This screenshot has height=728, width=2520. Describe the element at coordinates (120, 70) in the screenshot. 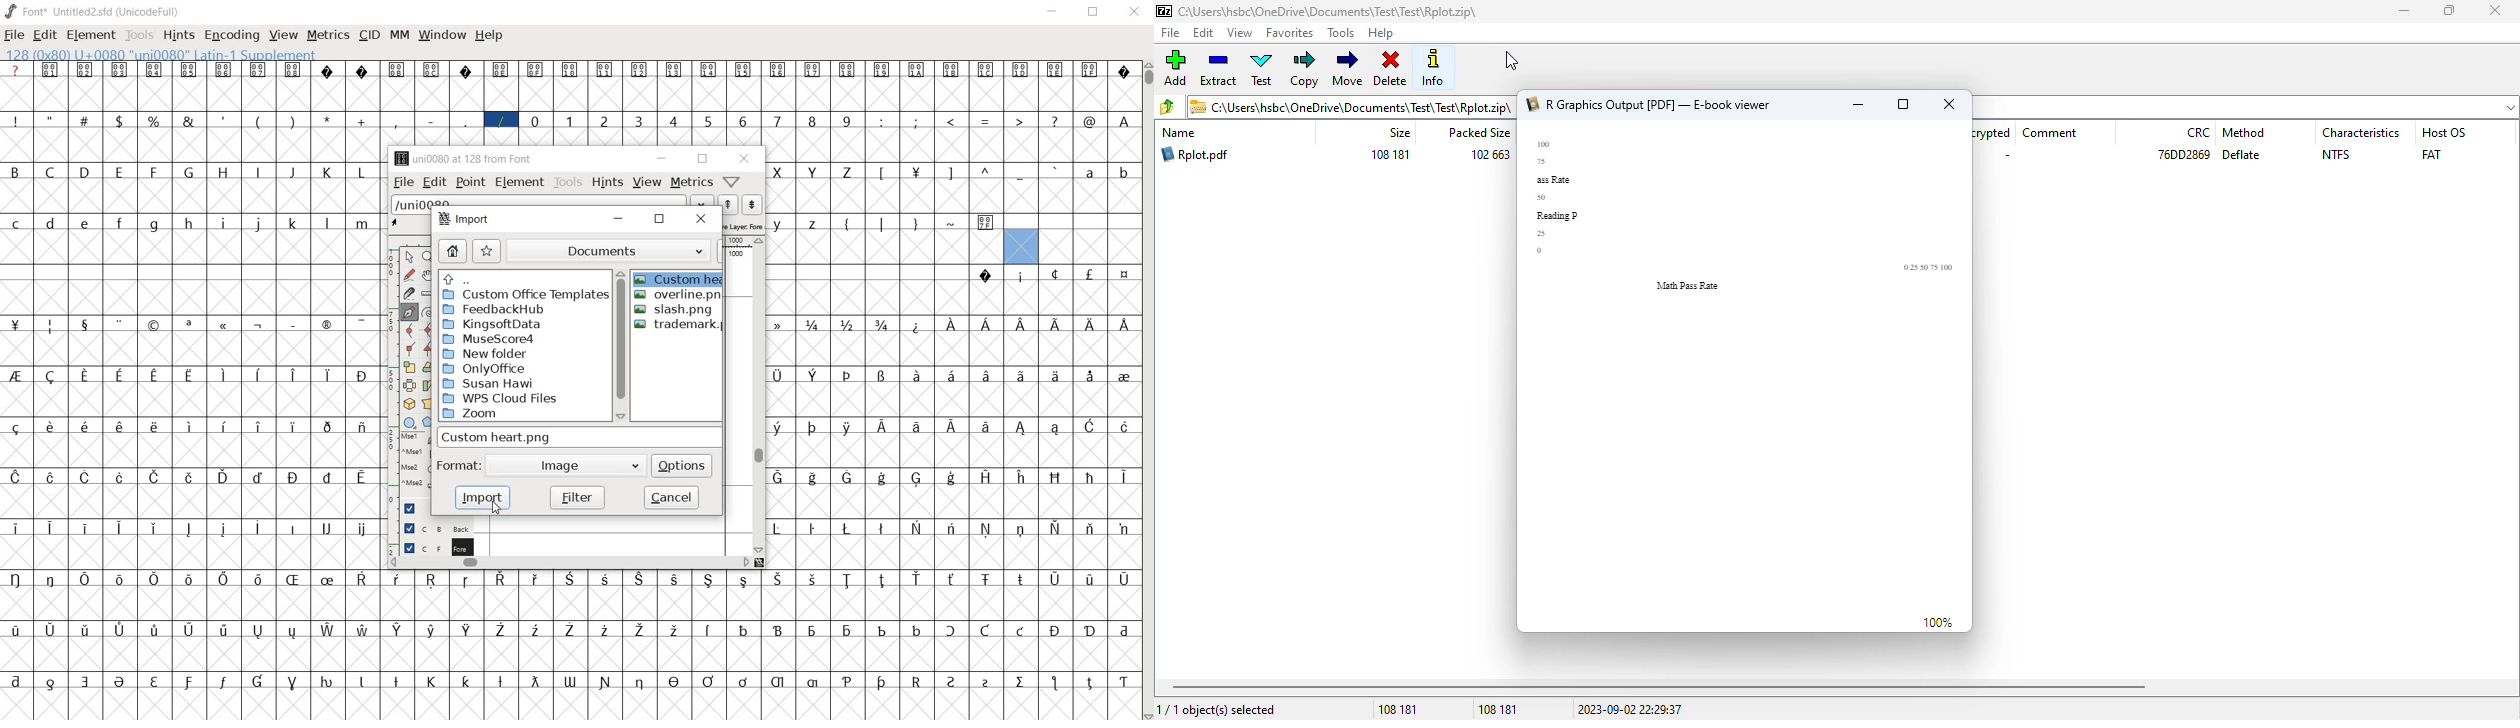

I see `glyph` at that location.